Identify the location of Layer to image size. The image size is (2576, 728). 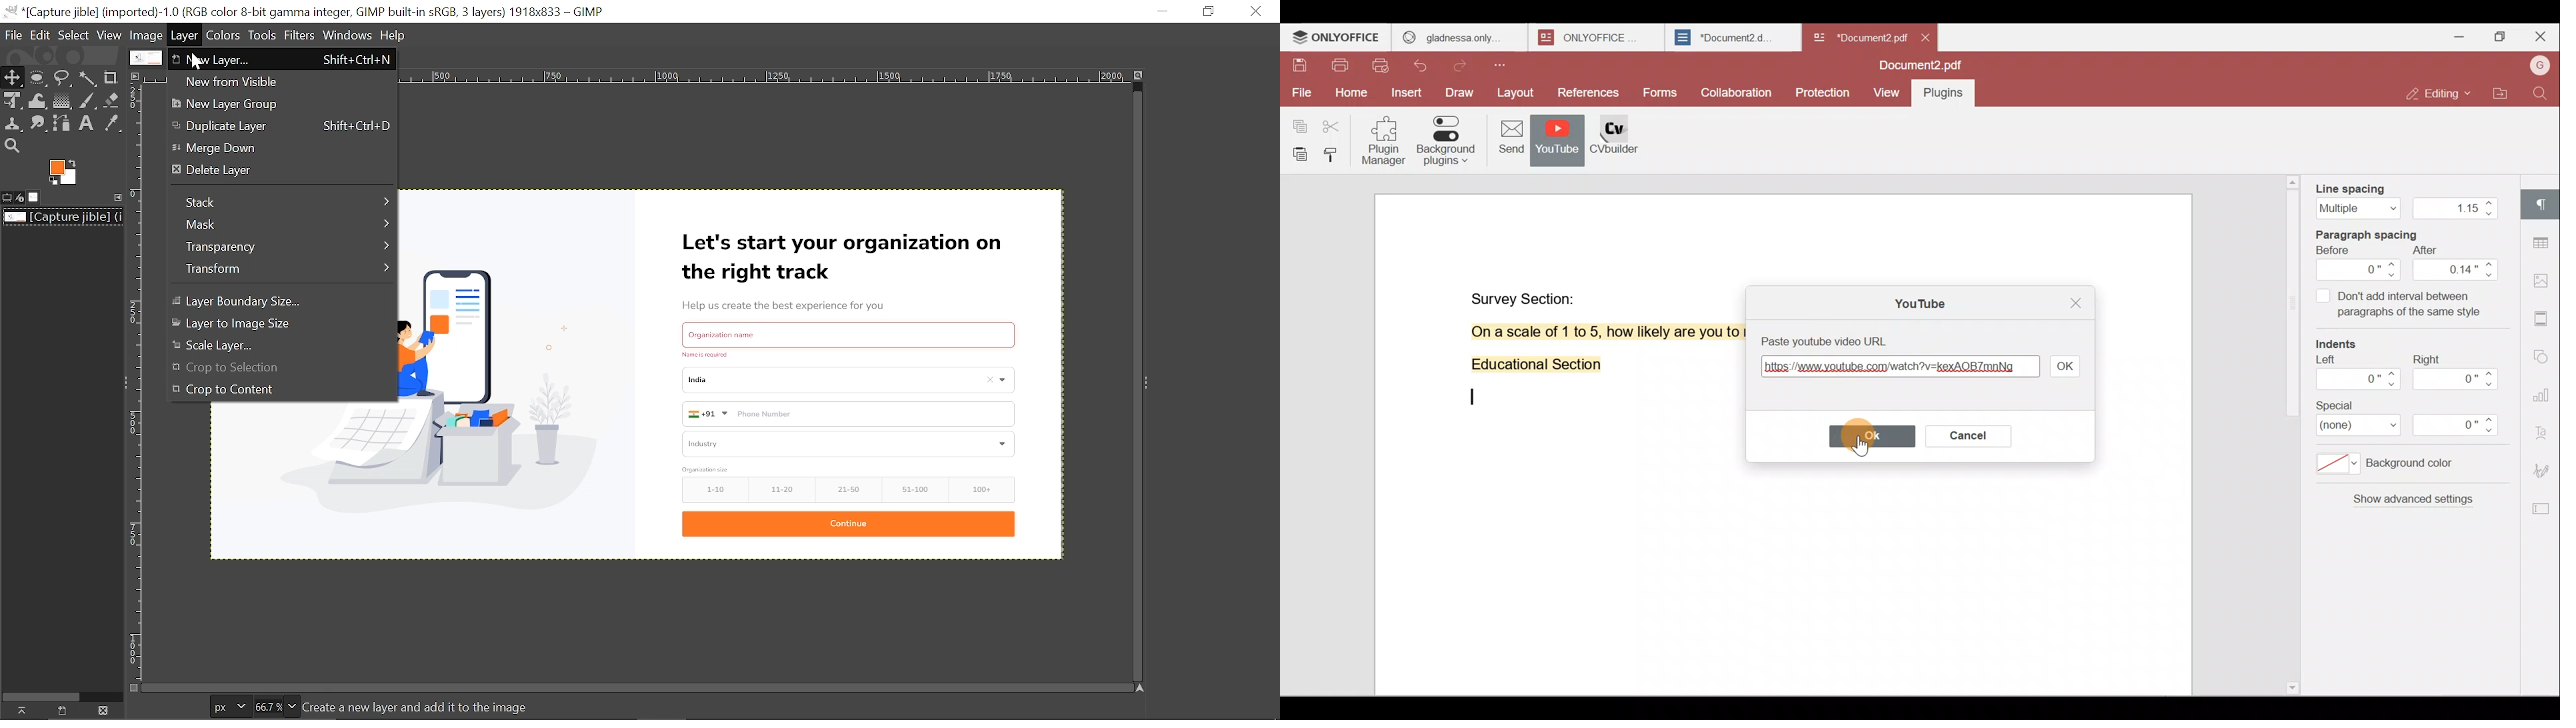
(275, 323).